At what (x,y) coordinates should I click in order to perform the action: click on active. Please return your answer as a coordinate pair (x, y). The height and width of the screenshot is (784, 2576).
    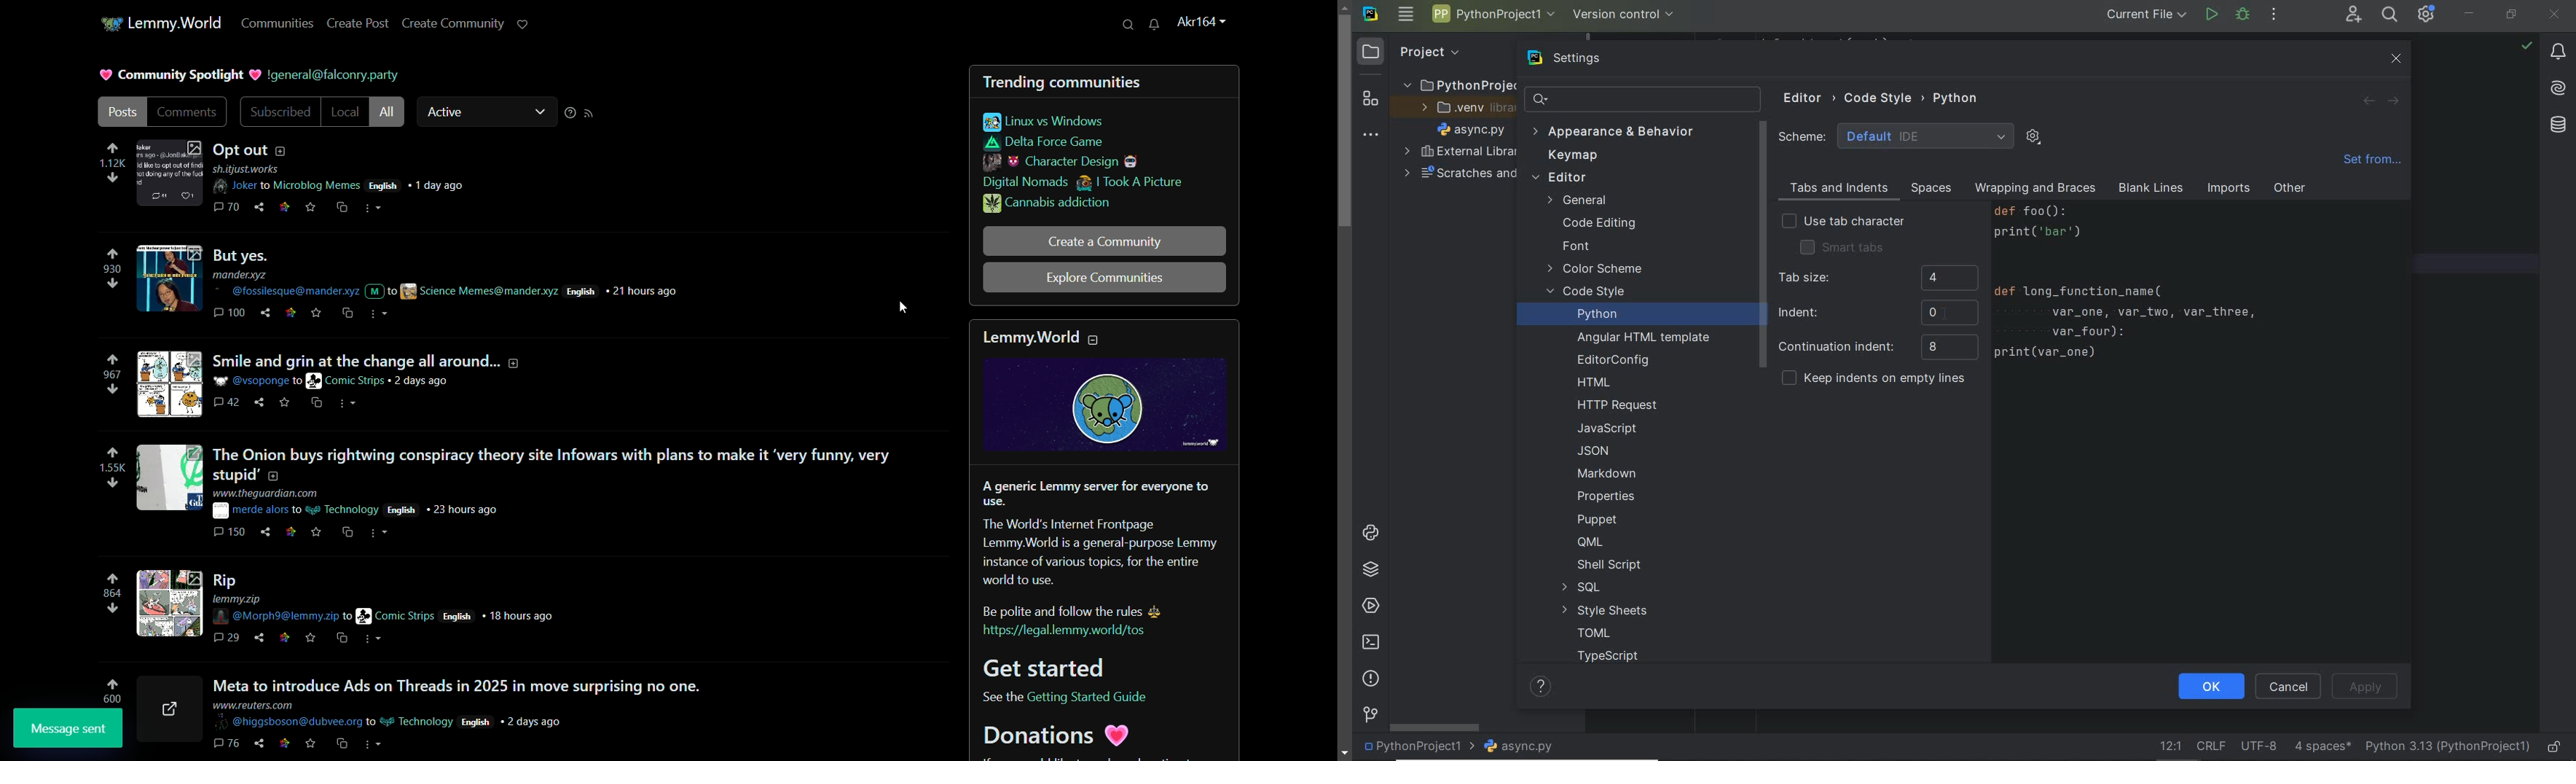
    Looking at the image, I should click on (447, 113).